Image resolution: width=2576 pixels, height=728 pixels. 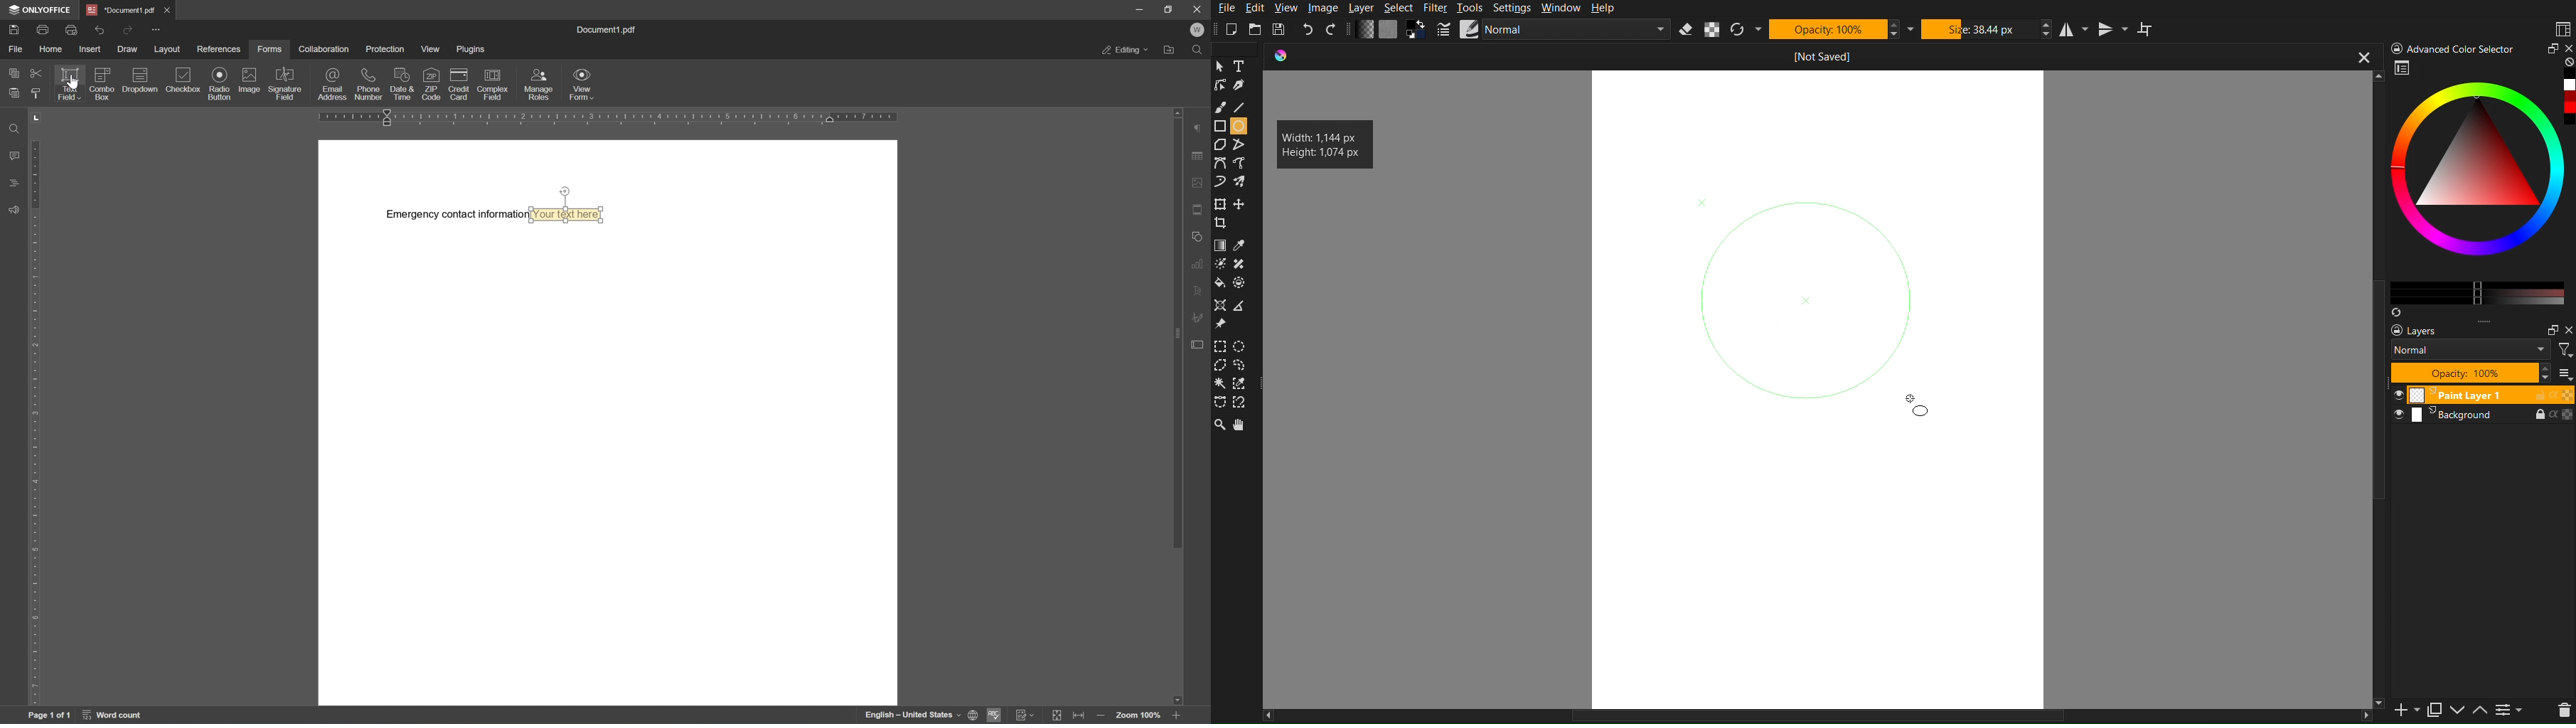 I want to click on close, so click(x=166, y=8).